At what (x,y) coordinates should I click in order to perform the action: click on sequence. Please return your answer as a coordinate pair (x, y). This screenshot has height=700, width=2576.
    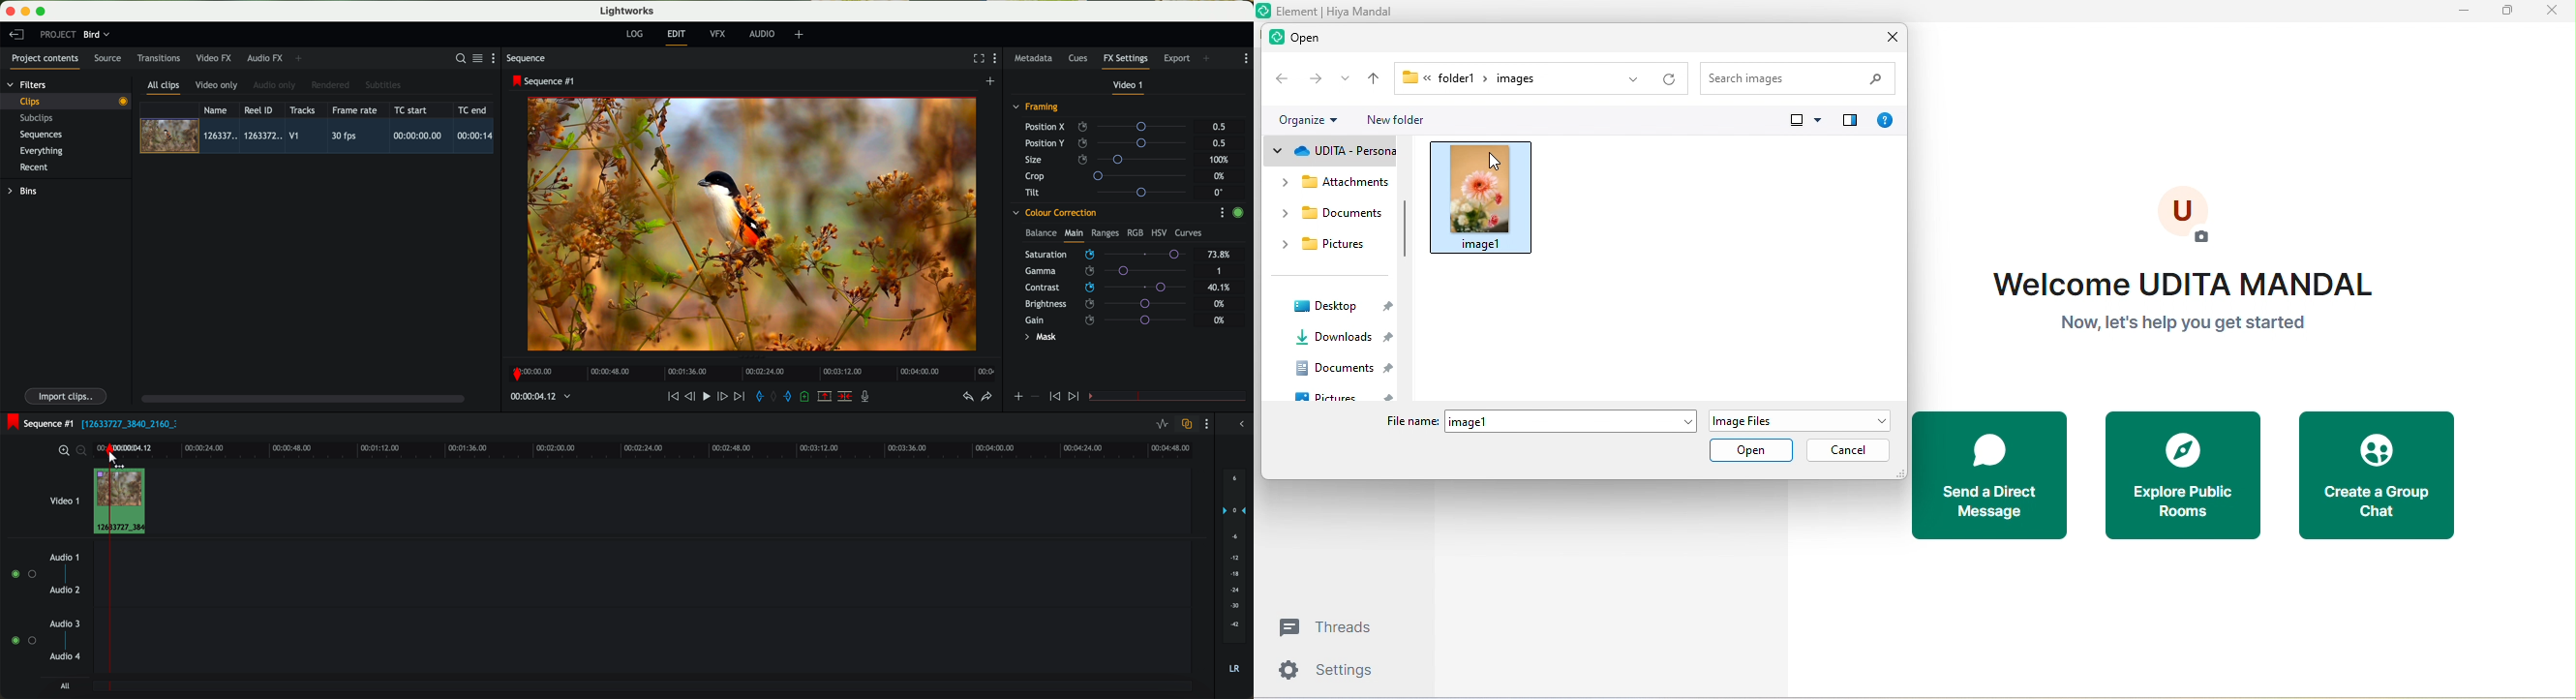
    Looking at the image, I should click on (526, 58).